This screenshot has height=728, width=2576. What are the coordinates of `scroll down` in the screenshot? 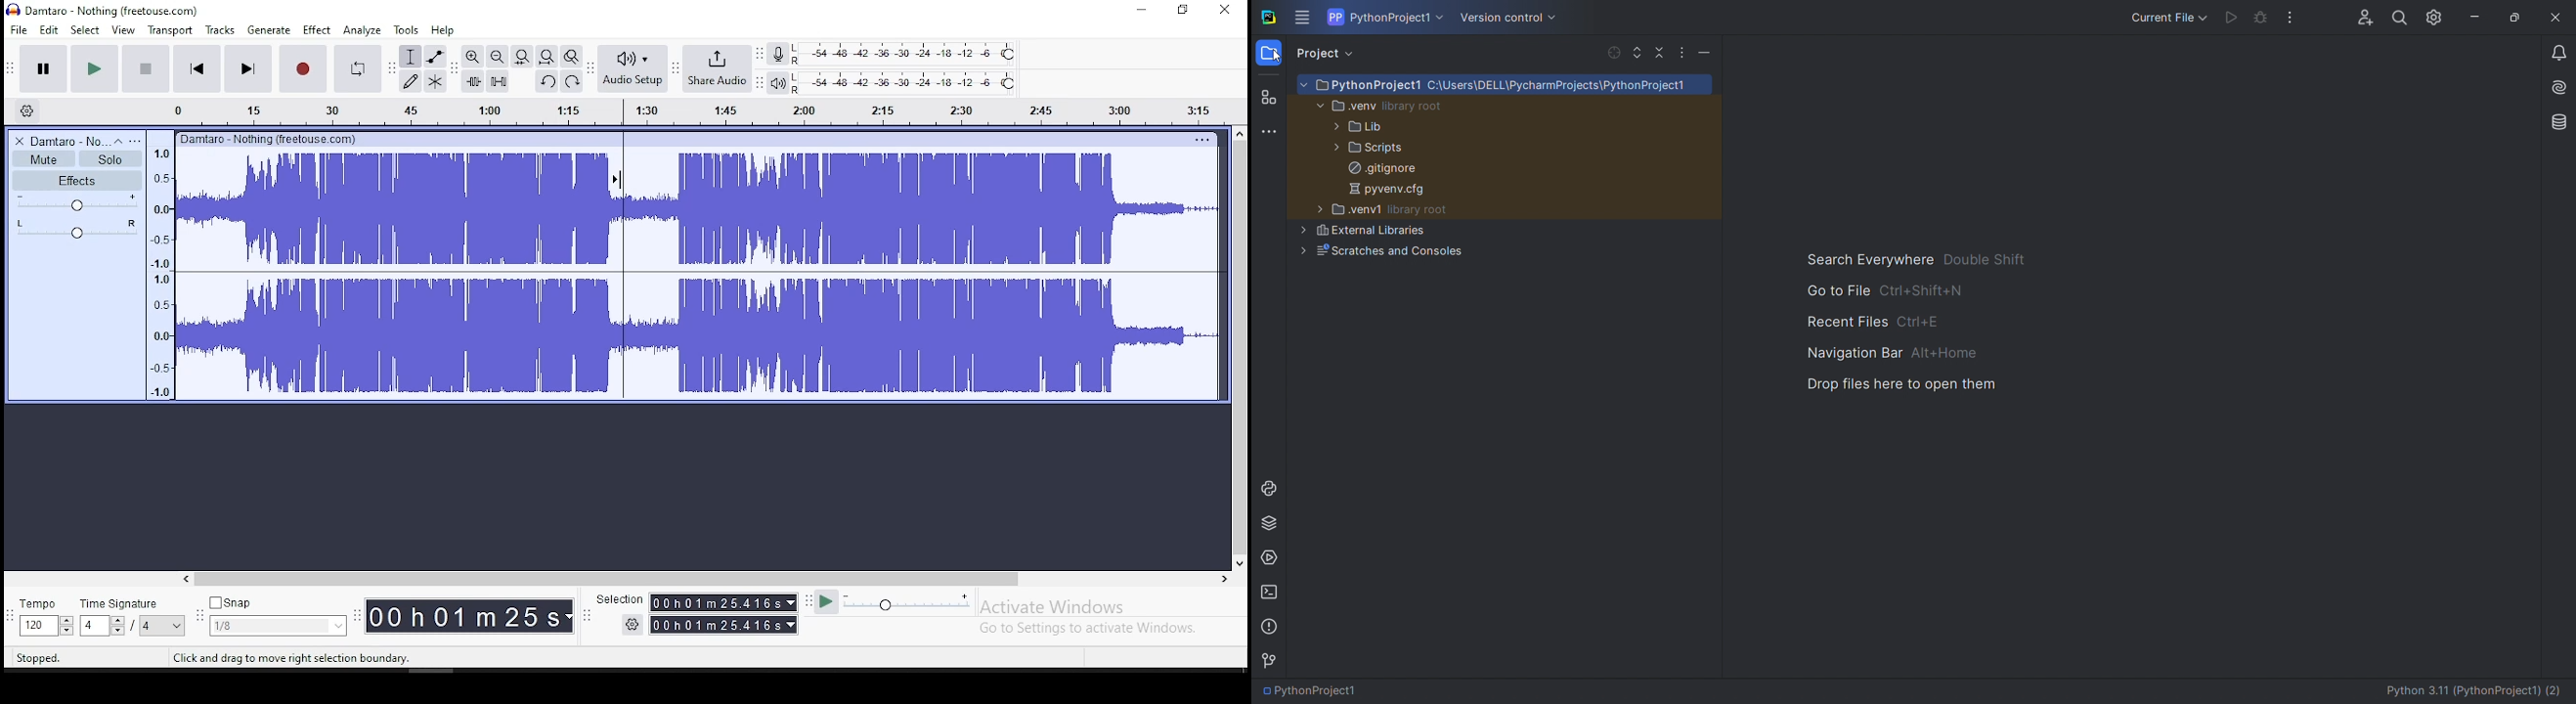 It's located at (1239, 561).